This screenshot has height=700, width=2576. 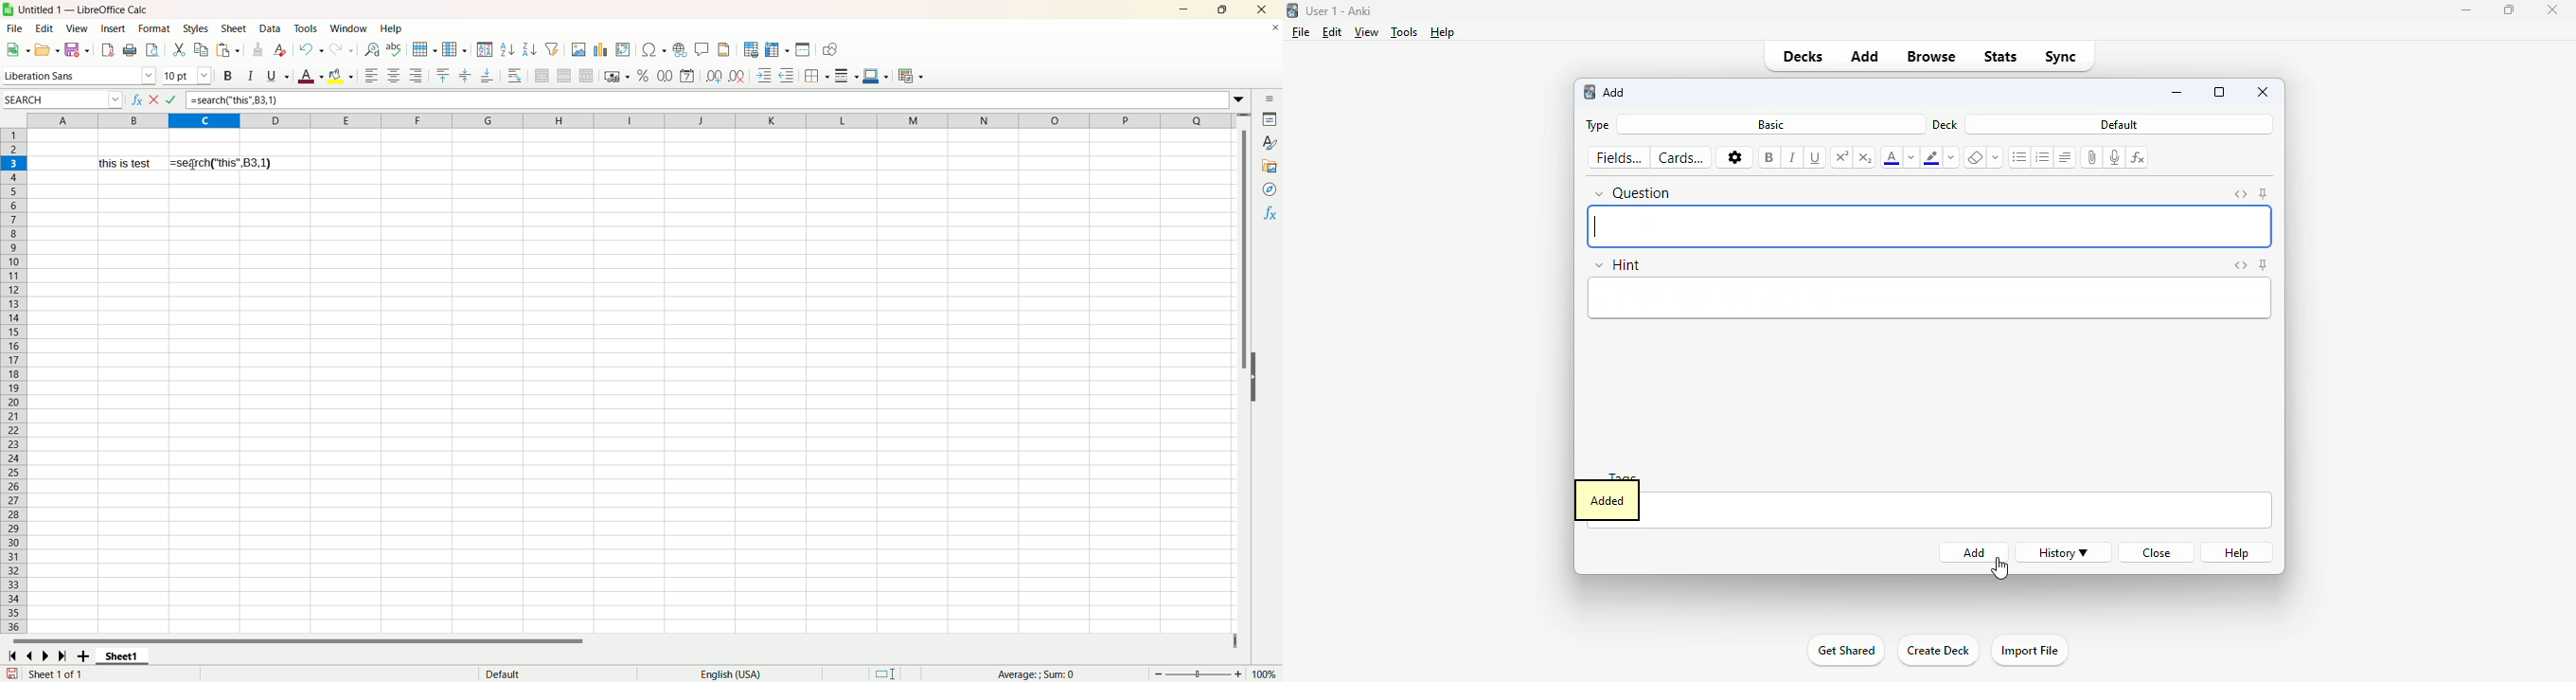 I want to click on 2+2=?, so click(x=1930, y=226).